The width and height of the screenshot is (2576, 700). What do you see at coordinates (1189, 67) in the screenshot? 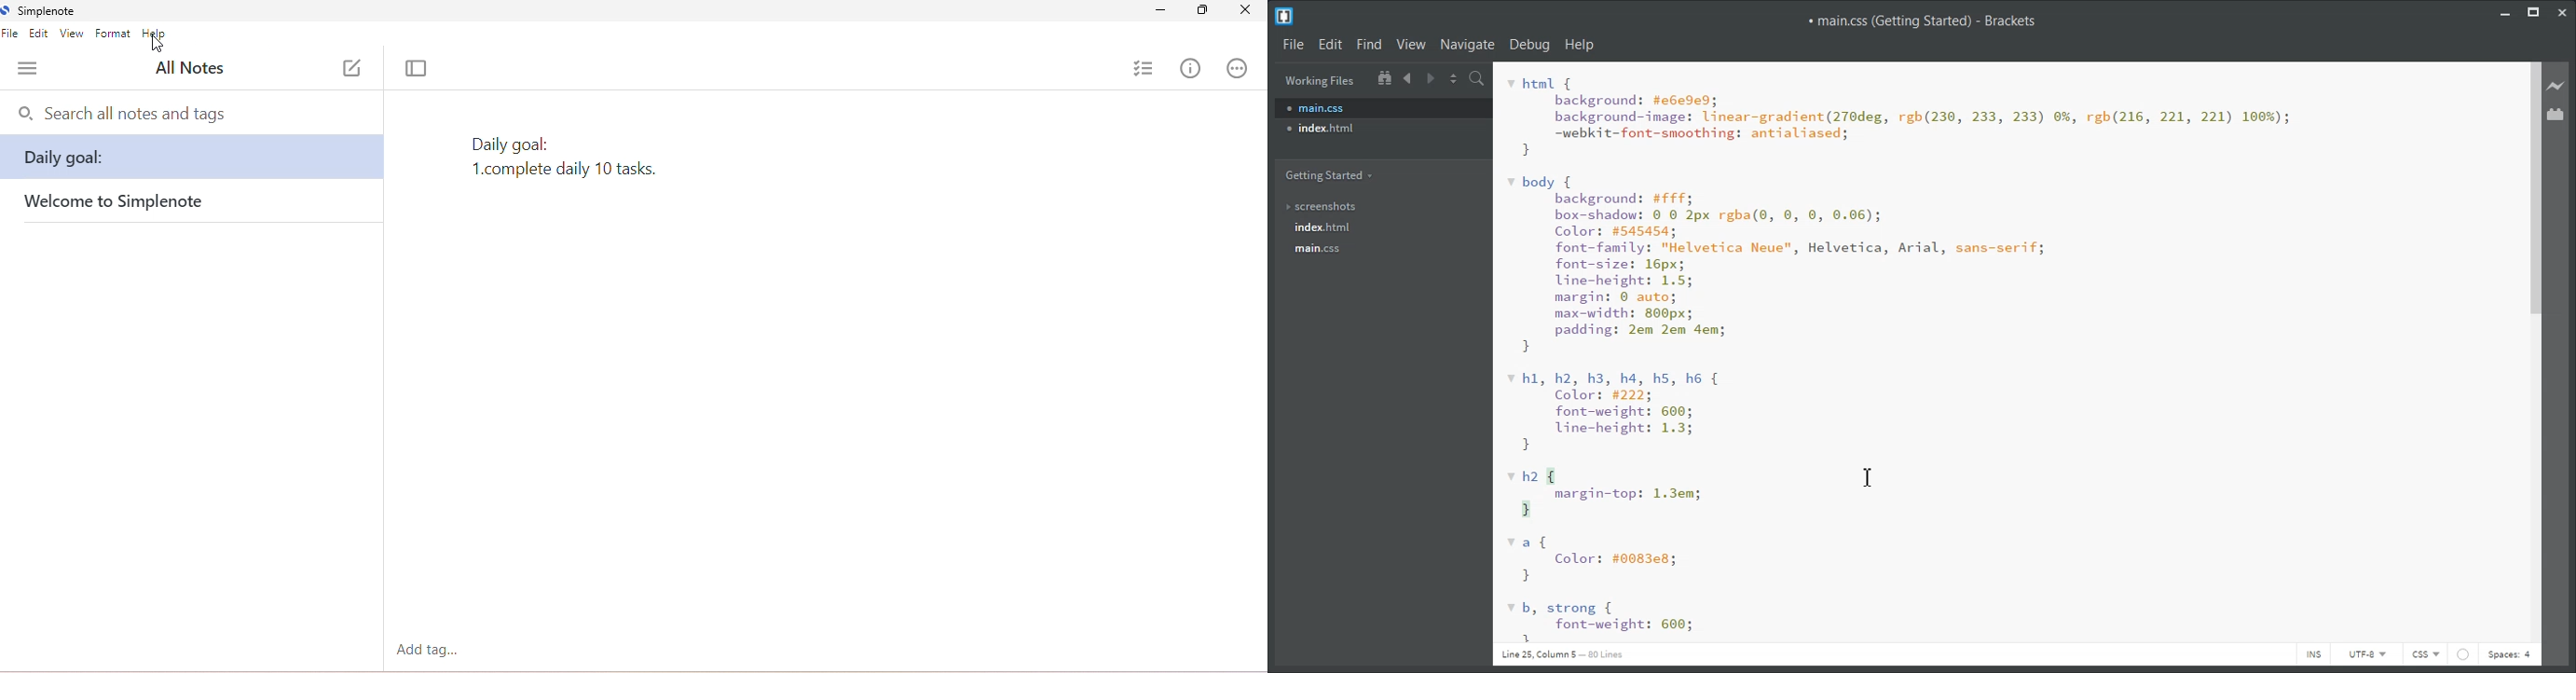
I see `info` at bounding box center [1189, 67].